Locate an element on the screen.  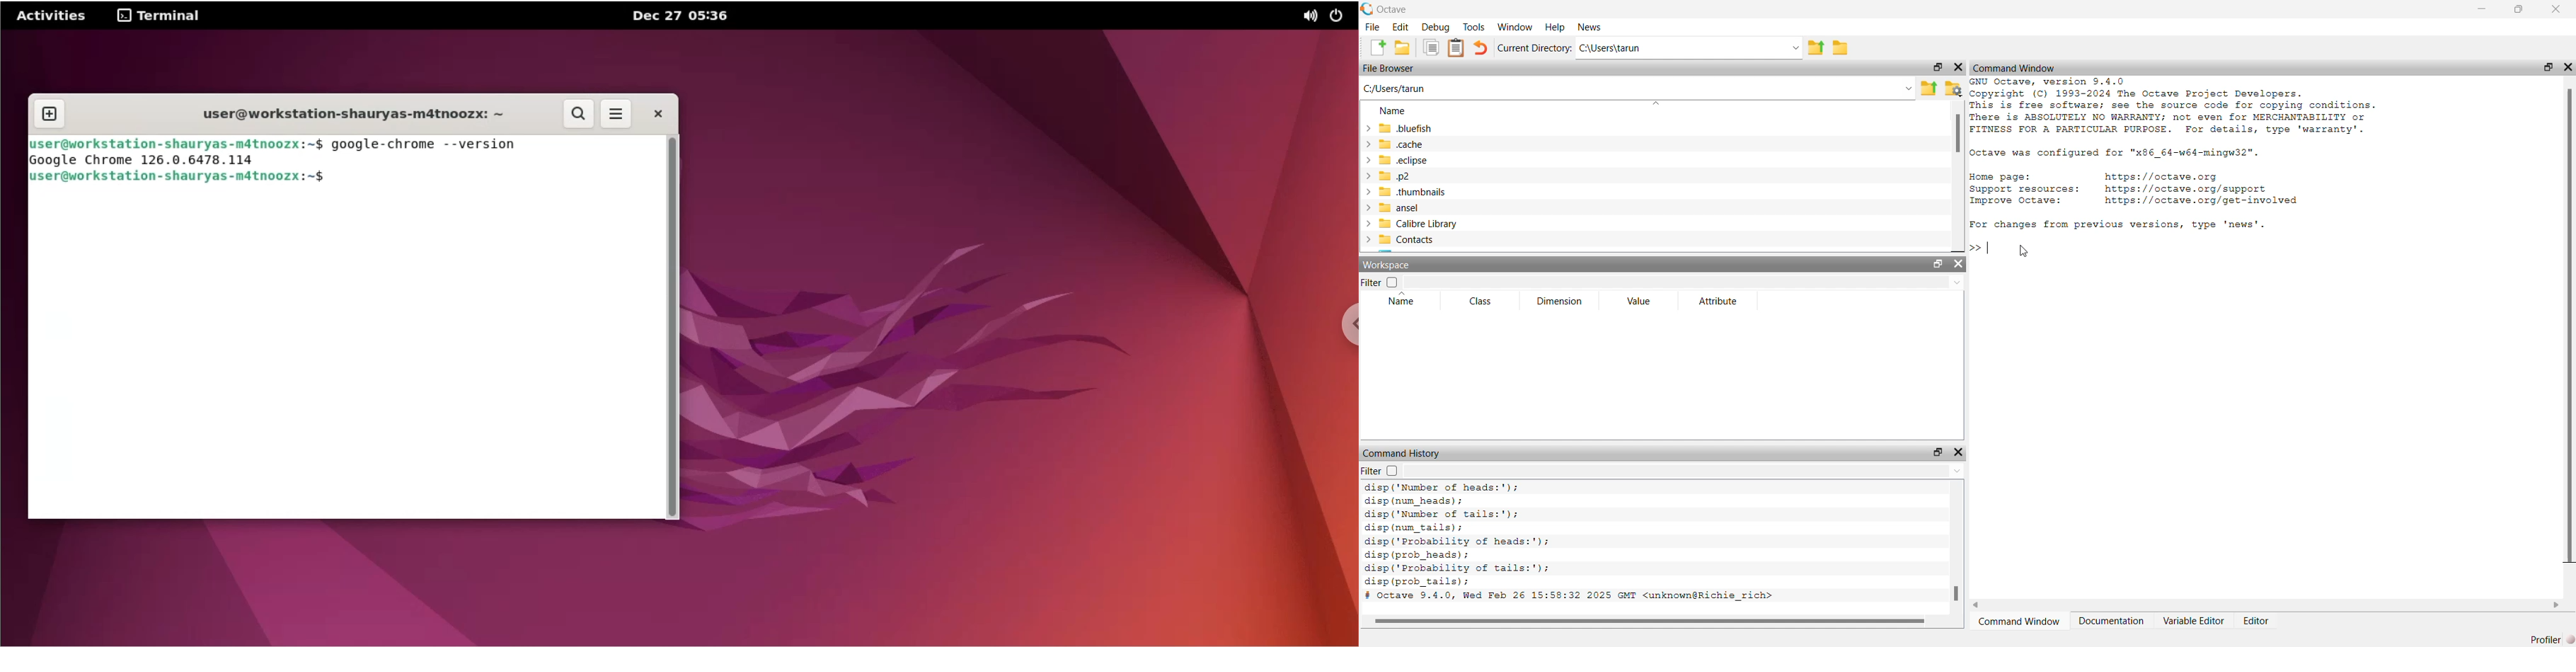
user@workstation-shauryas-m4tnoozx: ~ is located at coordinates (343, 113).